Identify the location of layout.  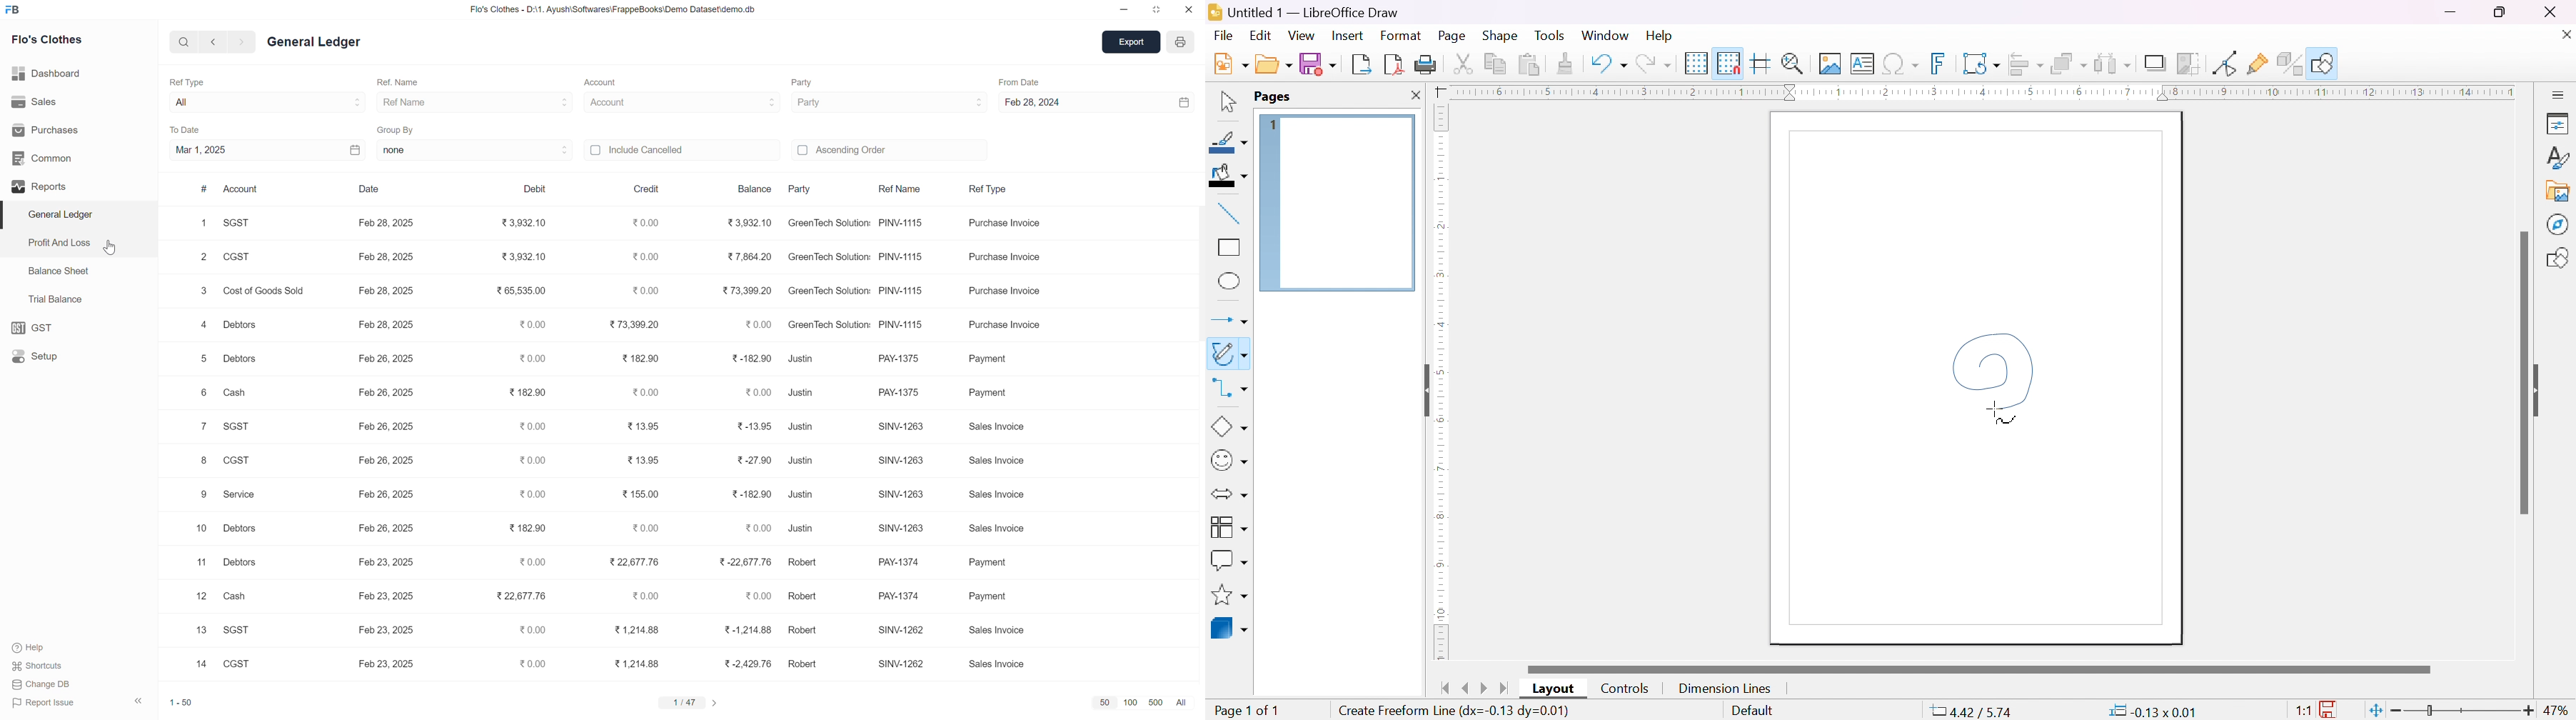
(1556, 688).